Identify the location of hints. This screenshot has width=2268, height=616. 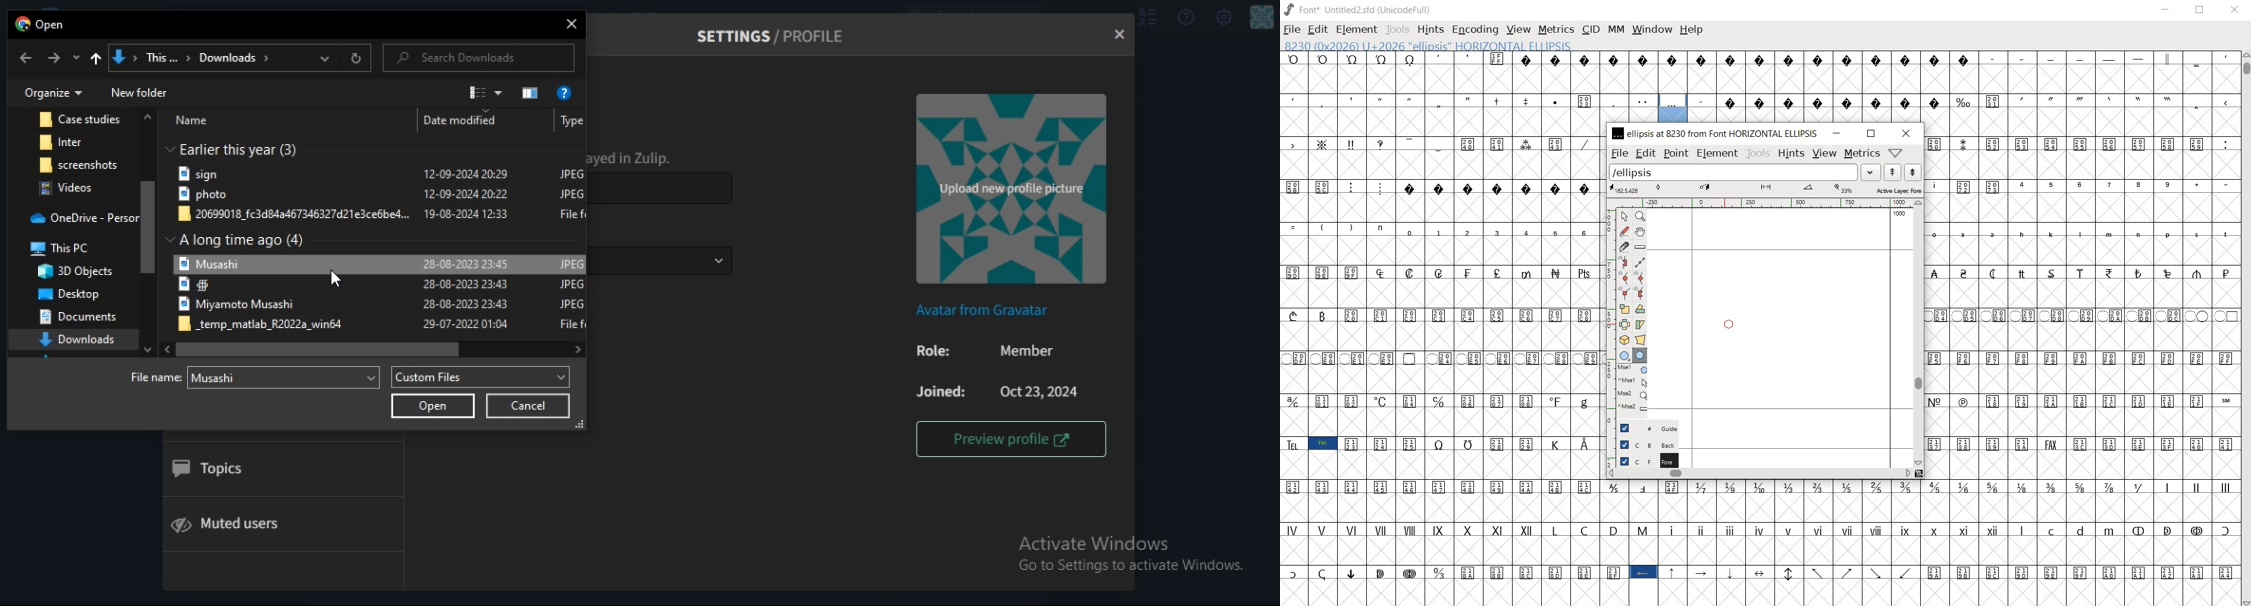
(1791, 153).